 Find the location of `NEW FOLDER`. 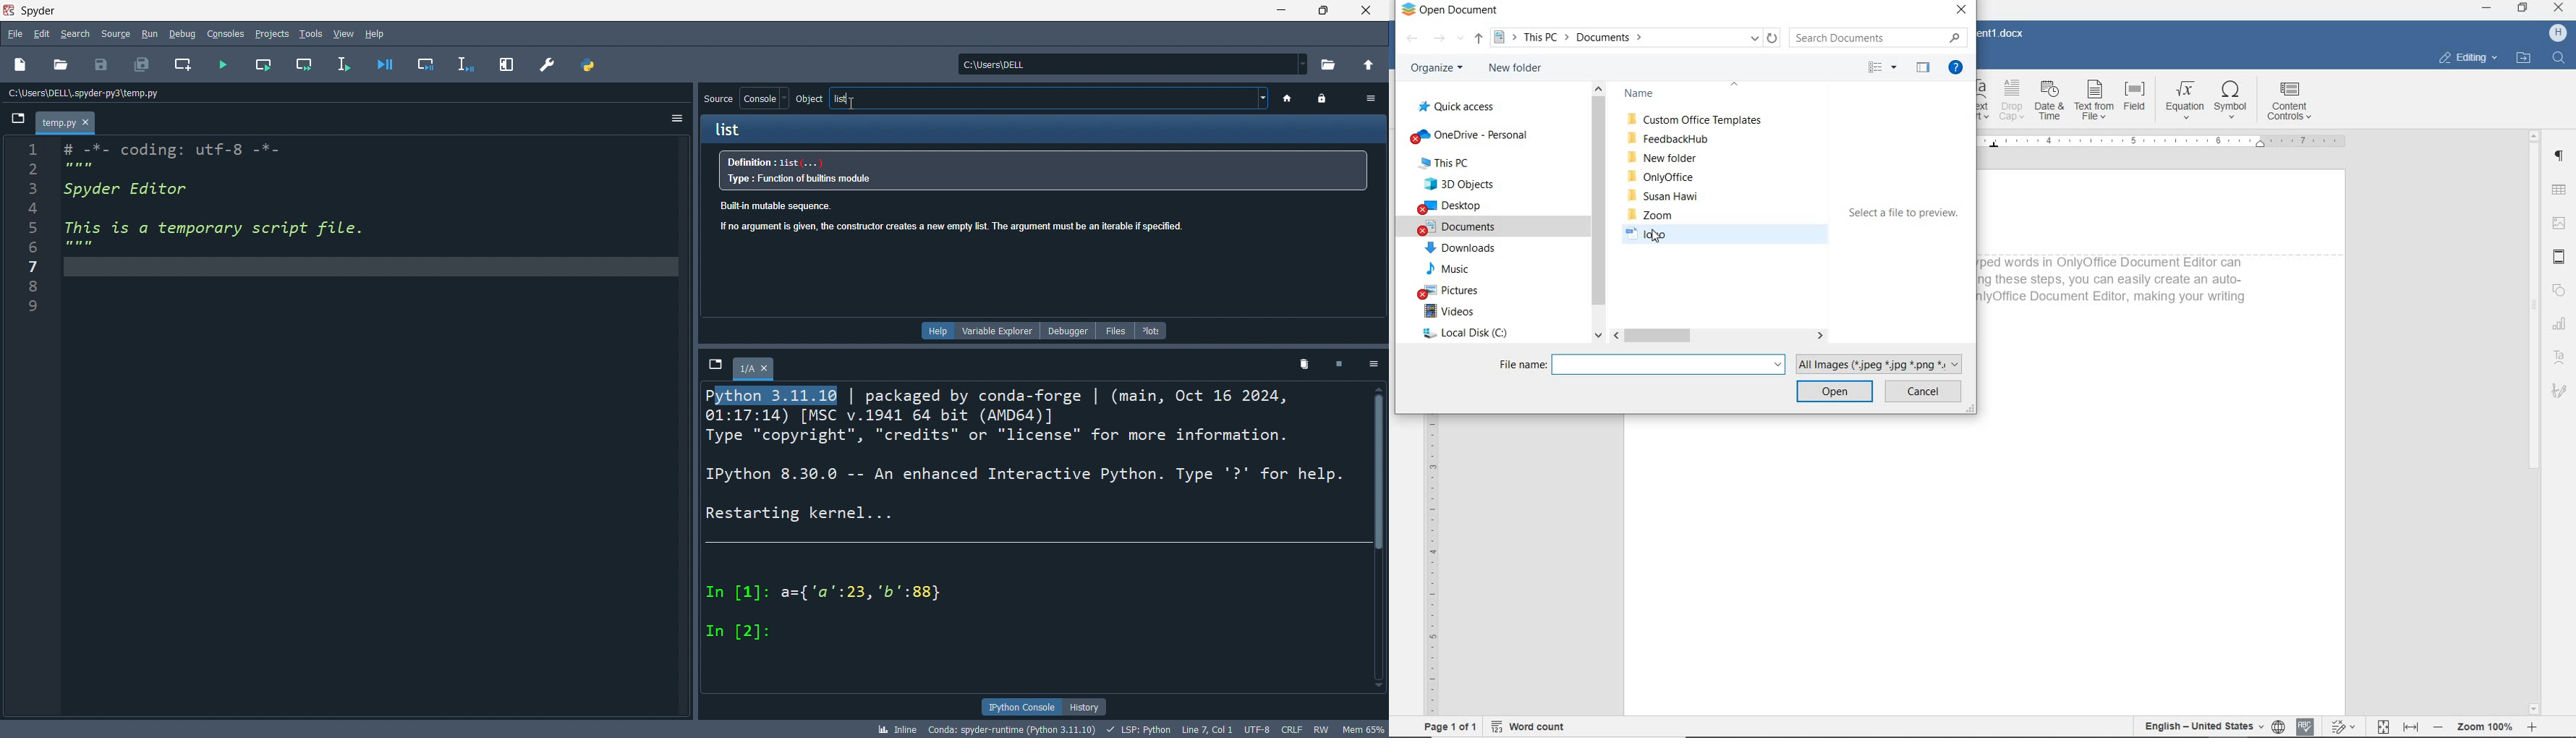

NEW FOLDER is located at coordinates (1516, 69).